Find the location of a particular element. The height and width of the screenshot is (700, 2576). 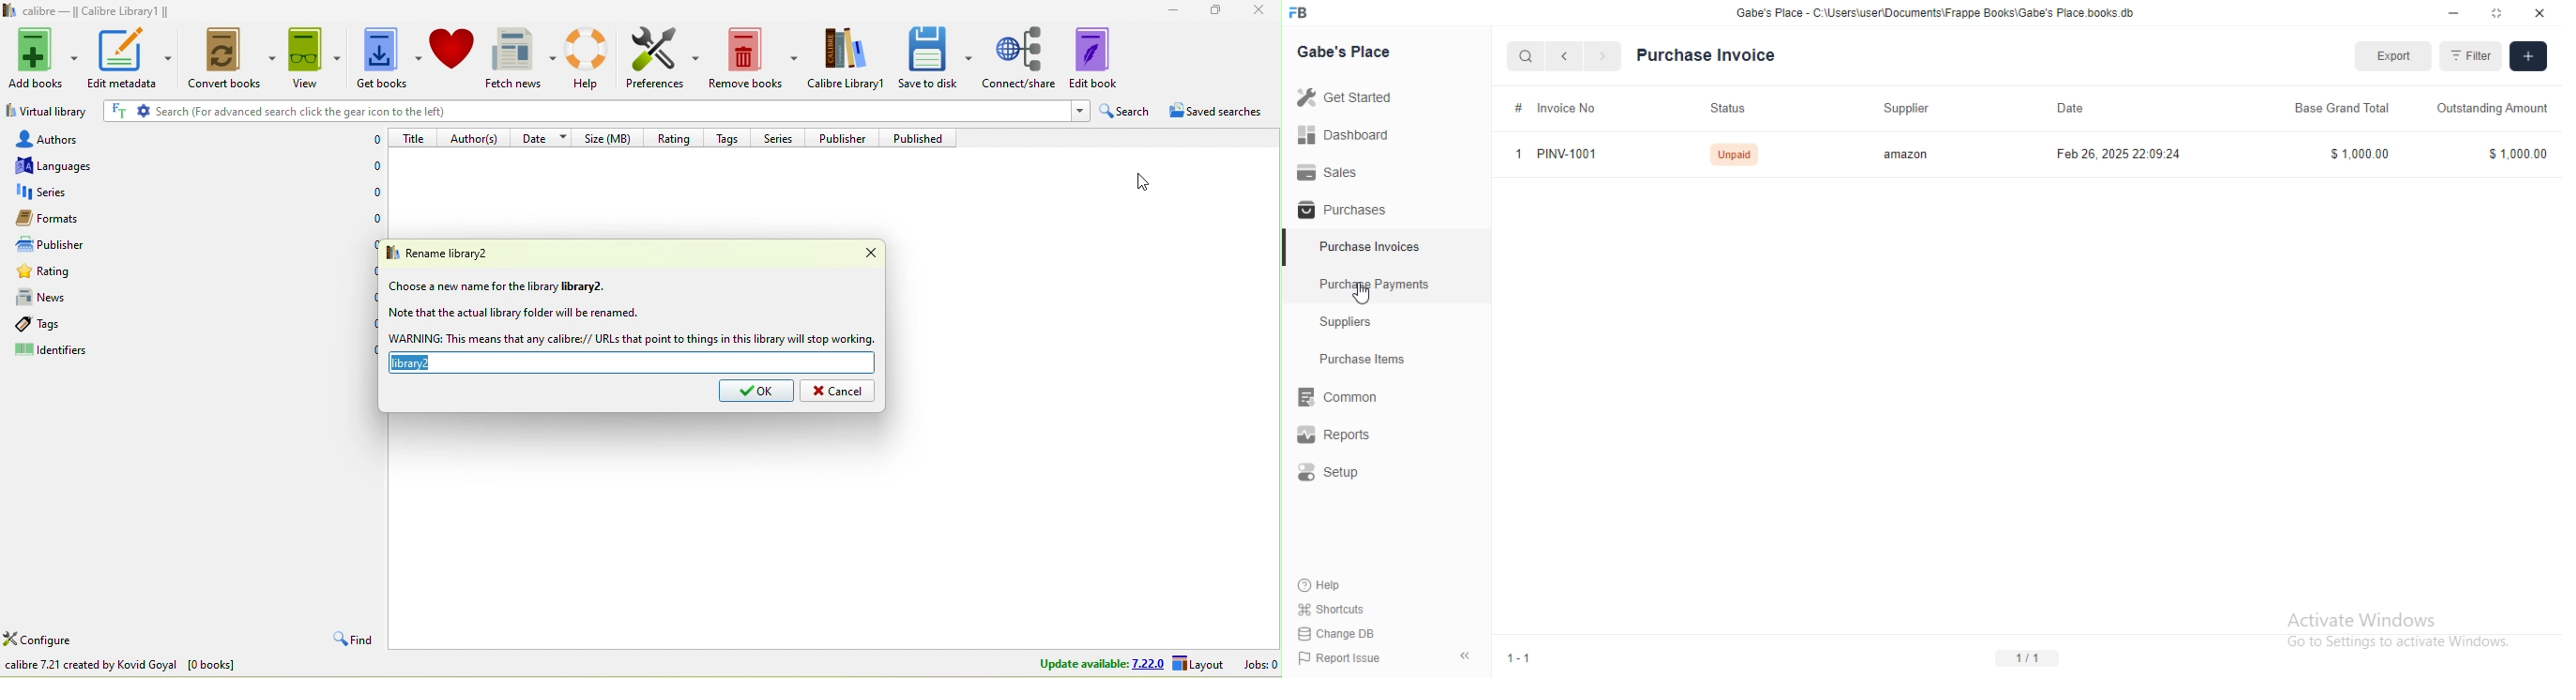

view is located at coordinates (313, 57).